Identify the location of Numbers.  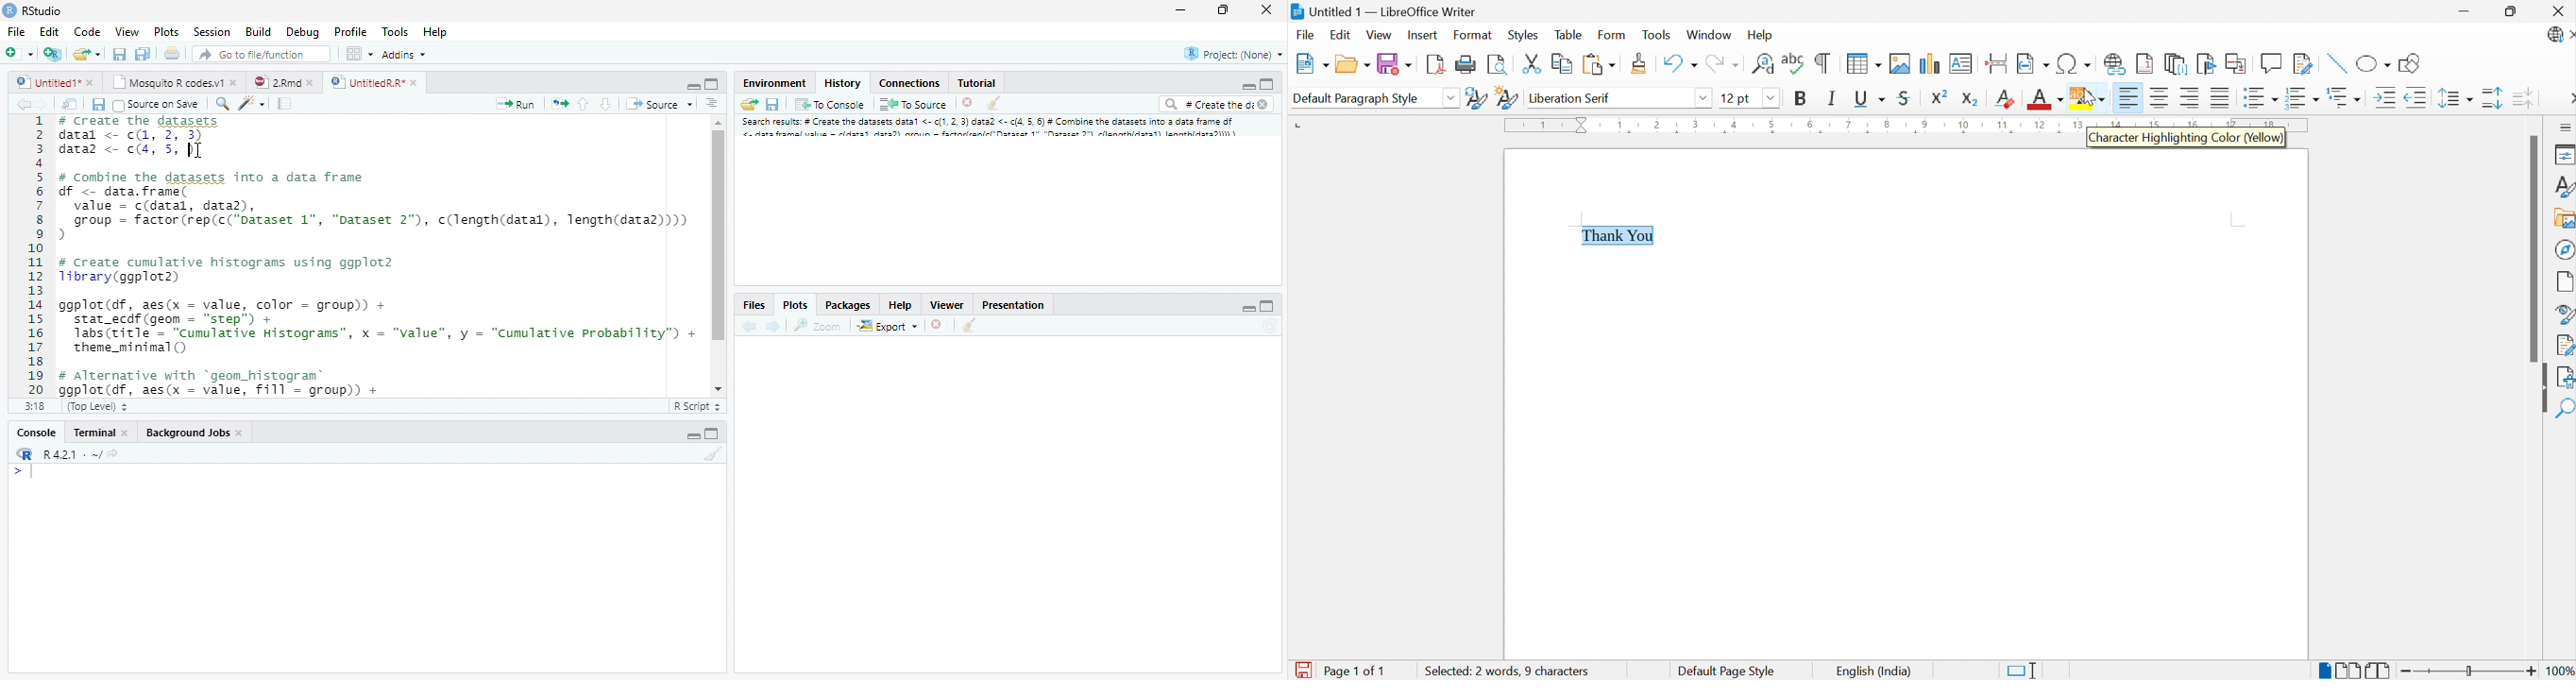
(38, 254).